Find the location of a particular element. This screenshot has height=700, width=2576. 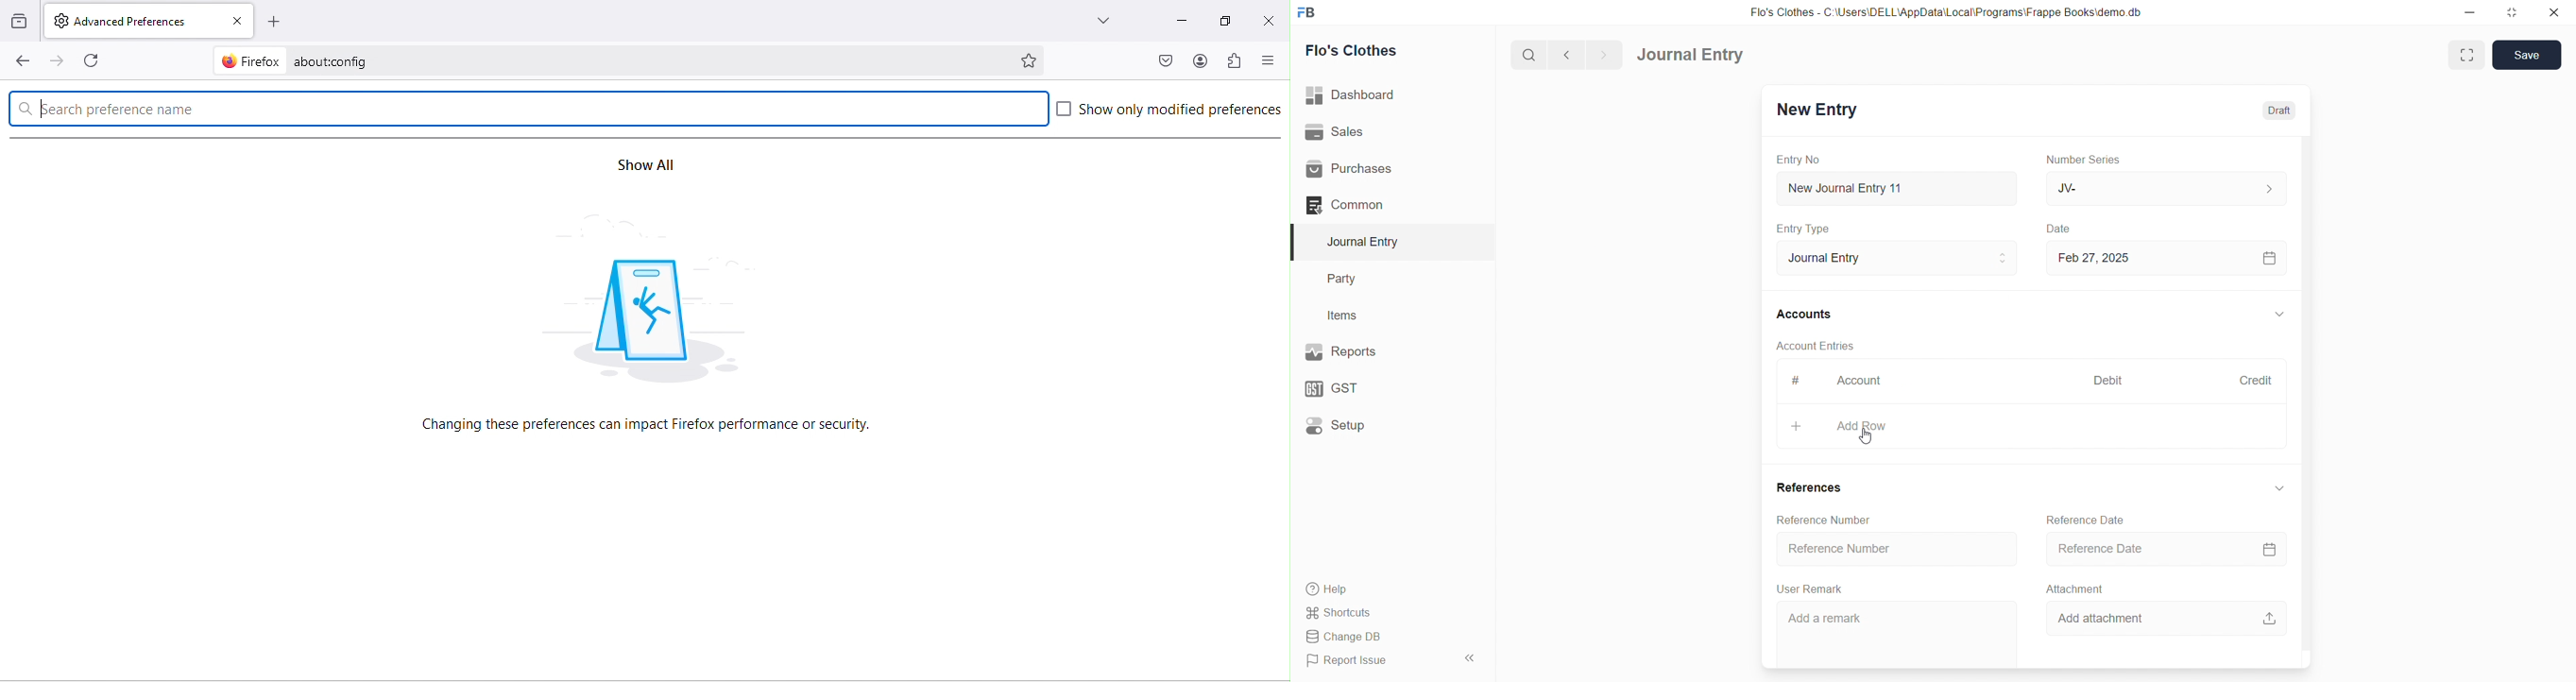

Number Series is located at coordinates (2090, 160).